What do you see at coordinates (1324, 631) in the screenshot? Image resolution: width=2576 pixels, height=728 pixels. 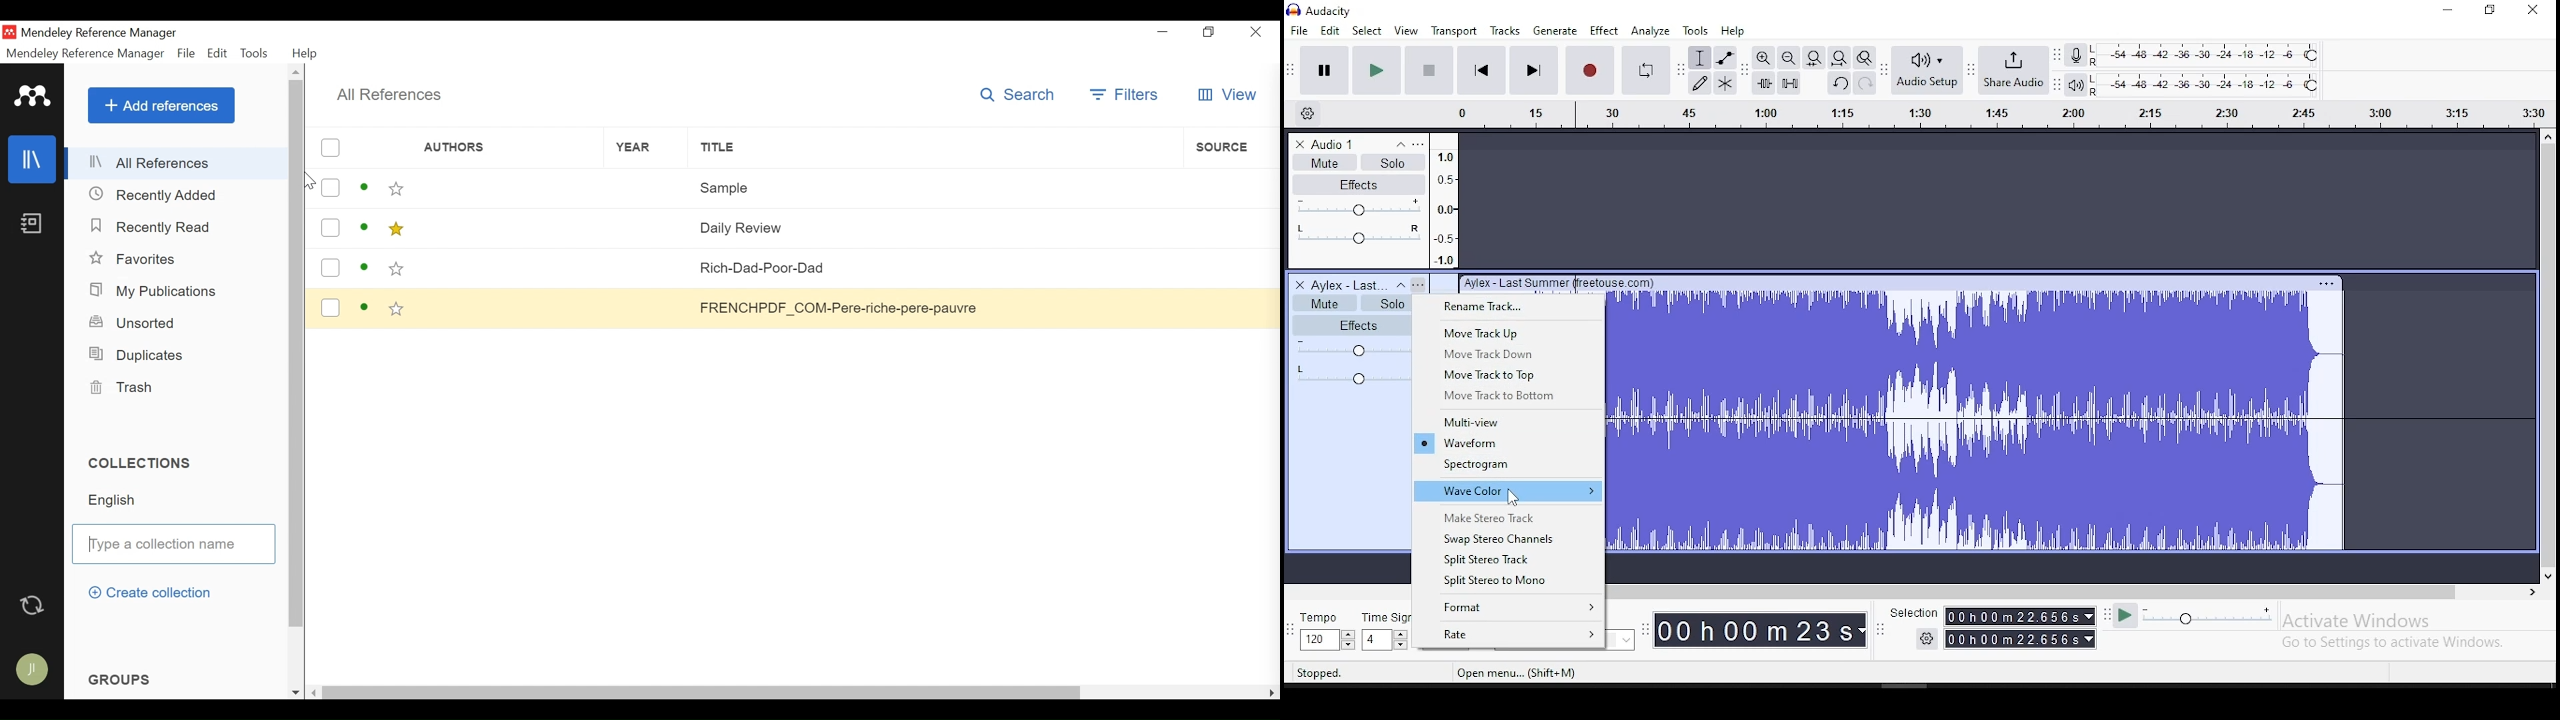 I see `tempo` at bounding box center [1324, 631].